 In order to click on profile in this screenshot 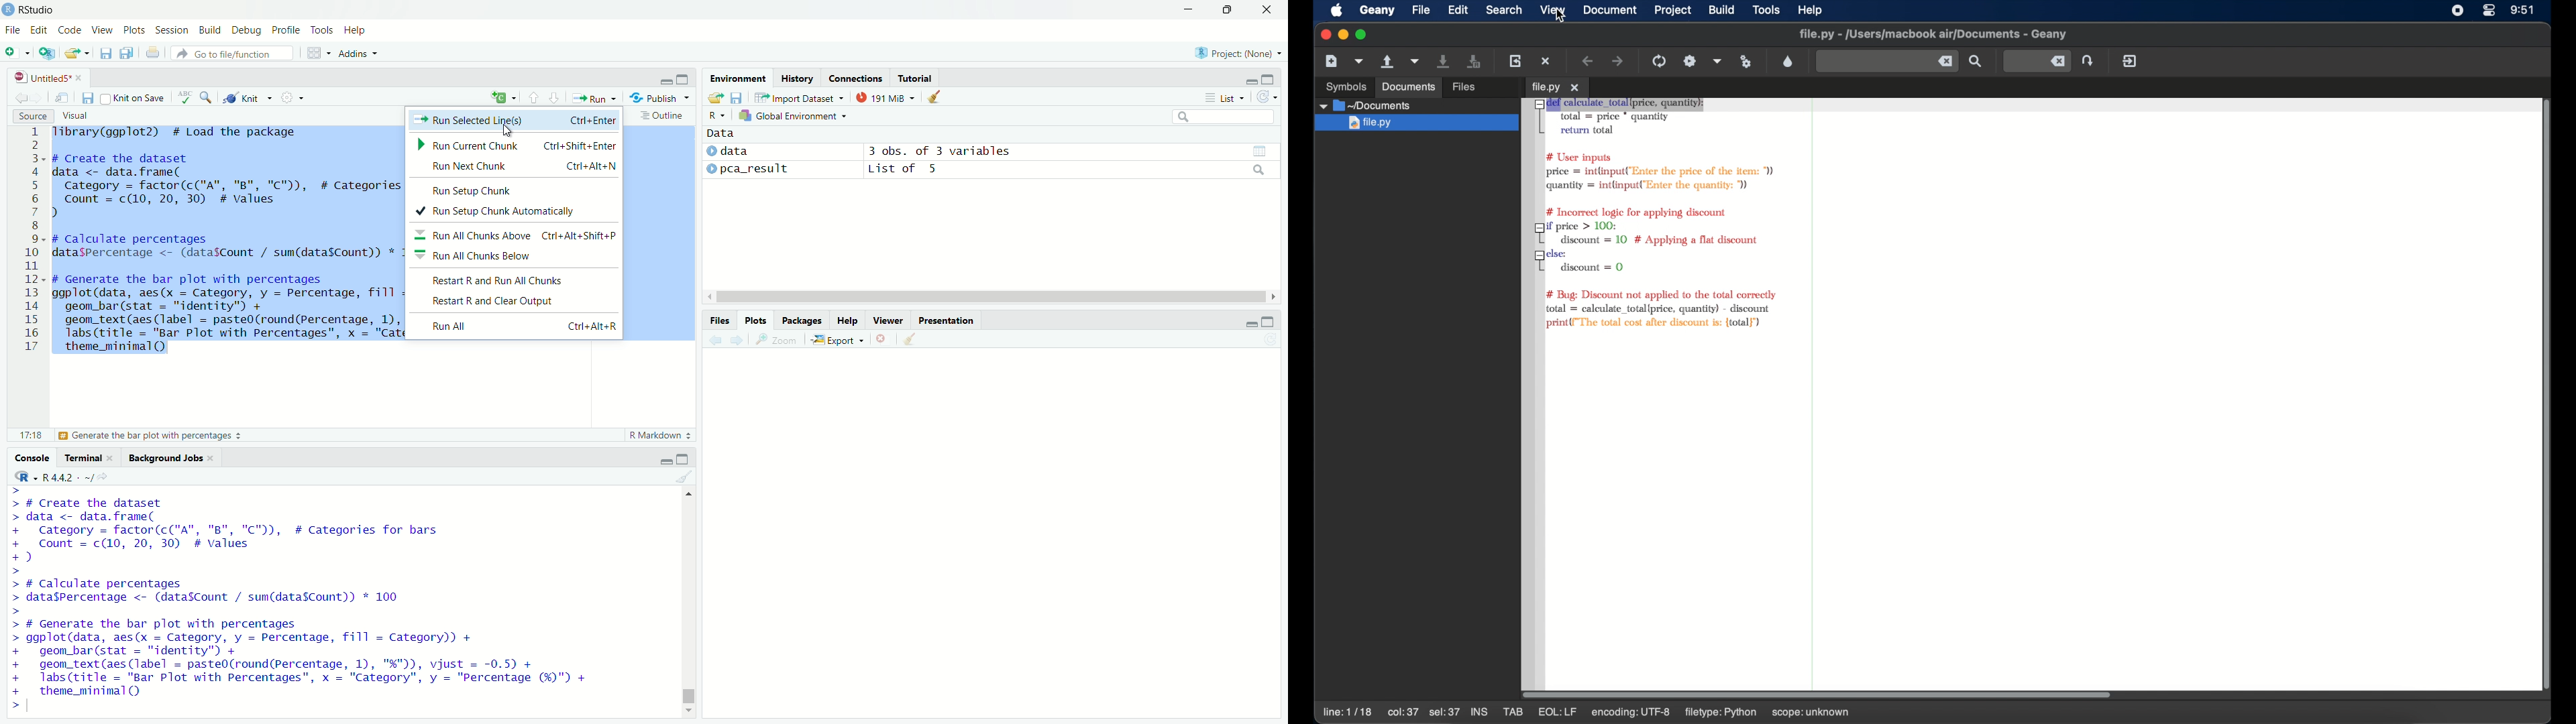, I will do `click(288, 31)`.